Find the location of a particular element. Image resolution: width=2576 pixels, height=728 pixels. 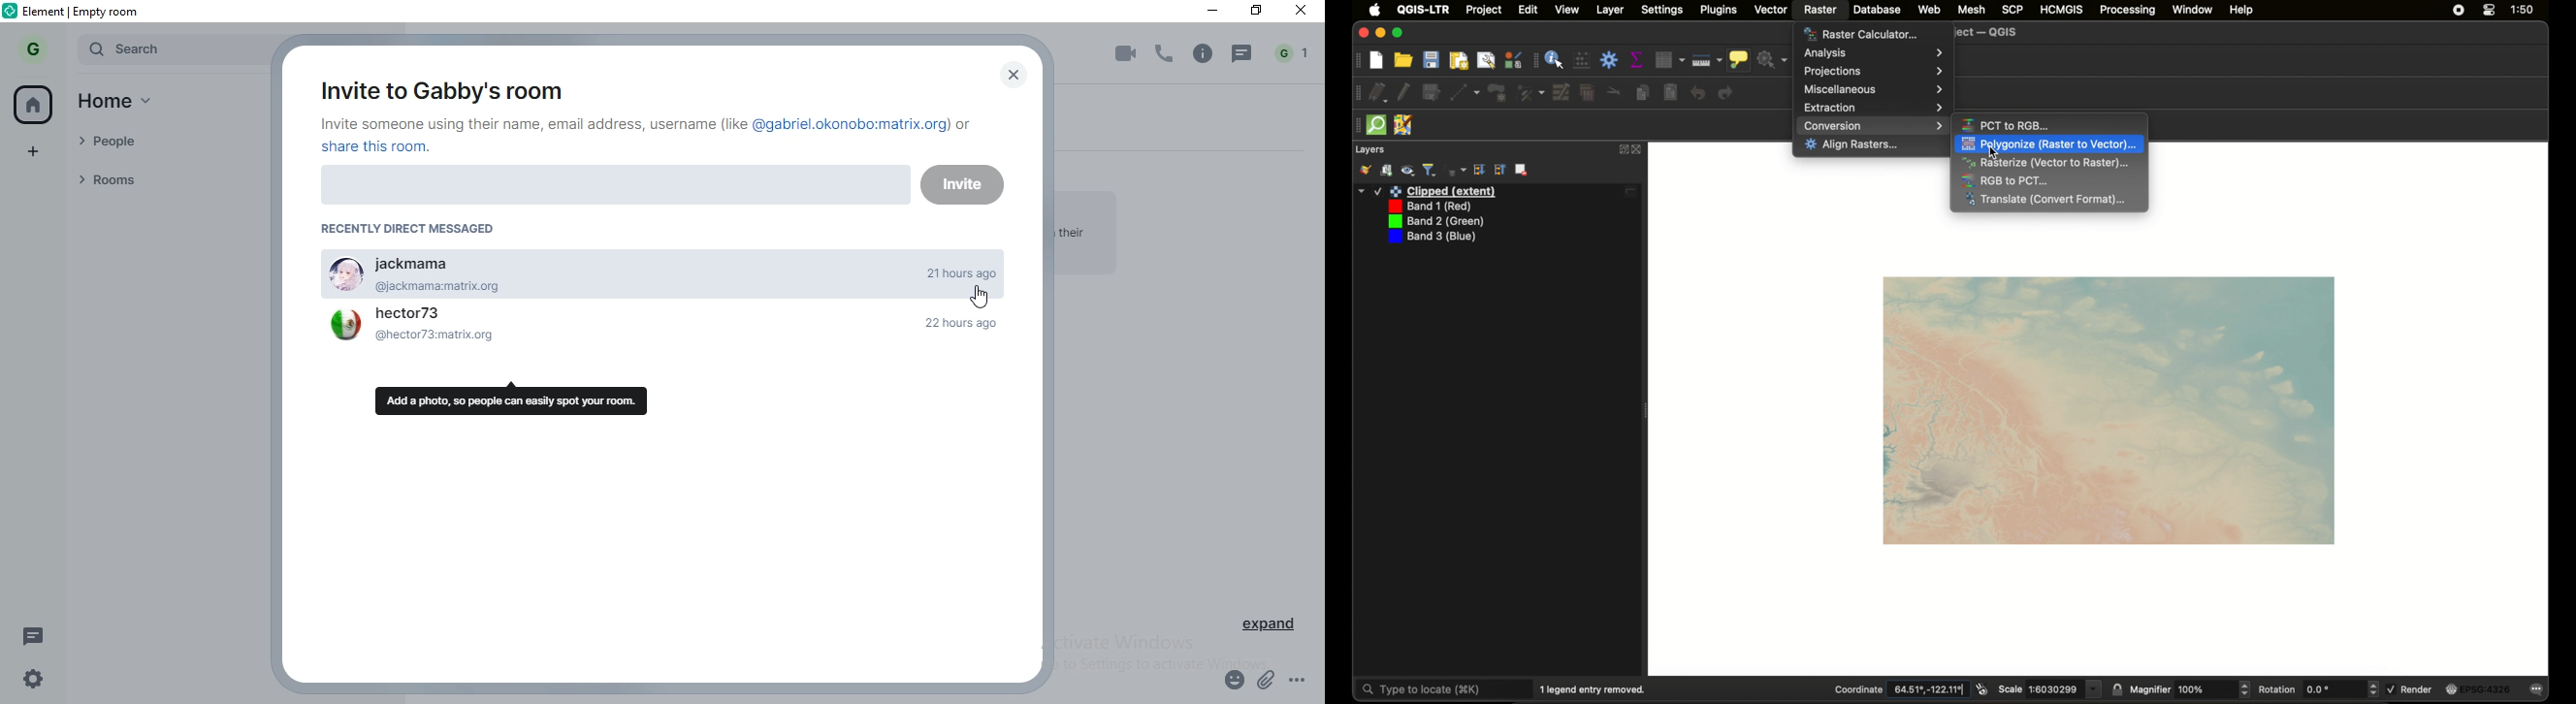

rgb to pct is located at coordinates (2006, 181).